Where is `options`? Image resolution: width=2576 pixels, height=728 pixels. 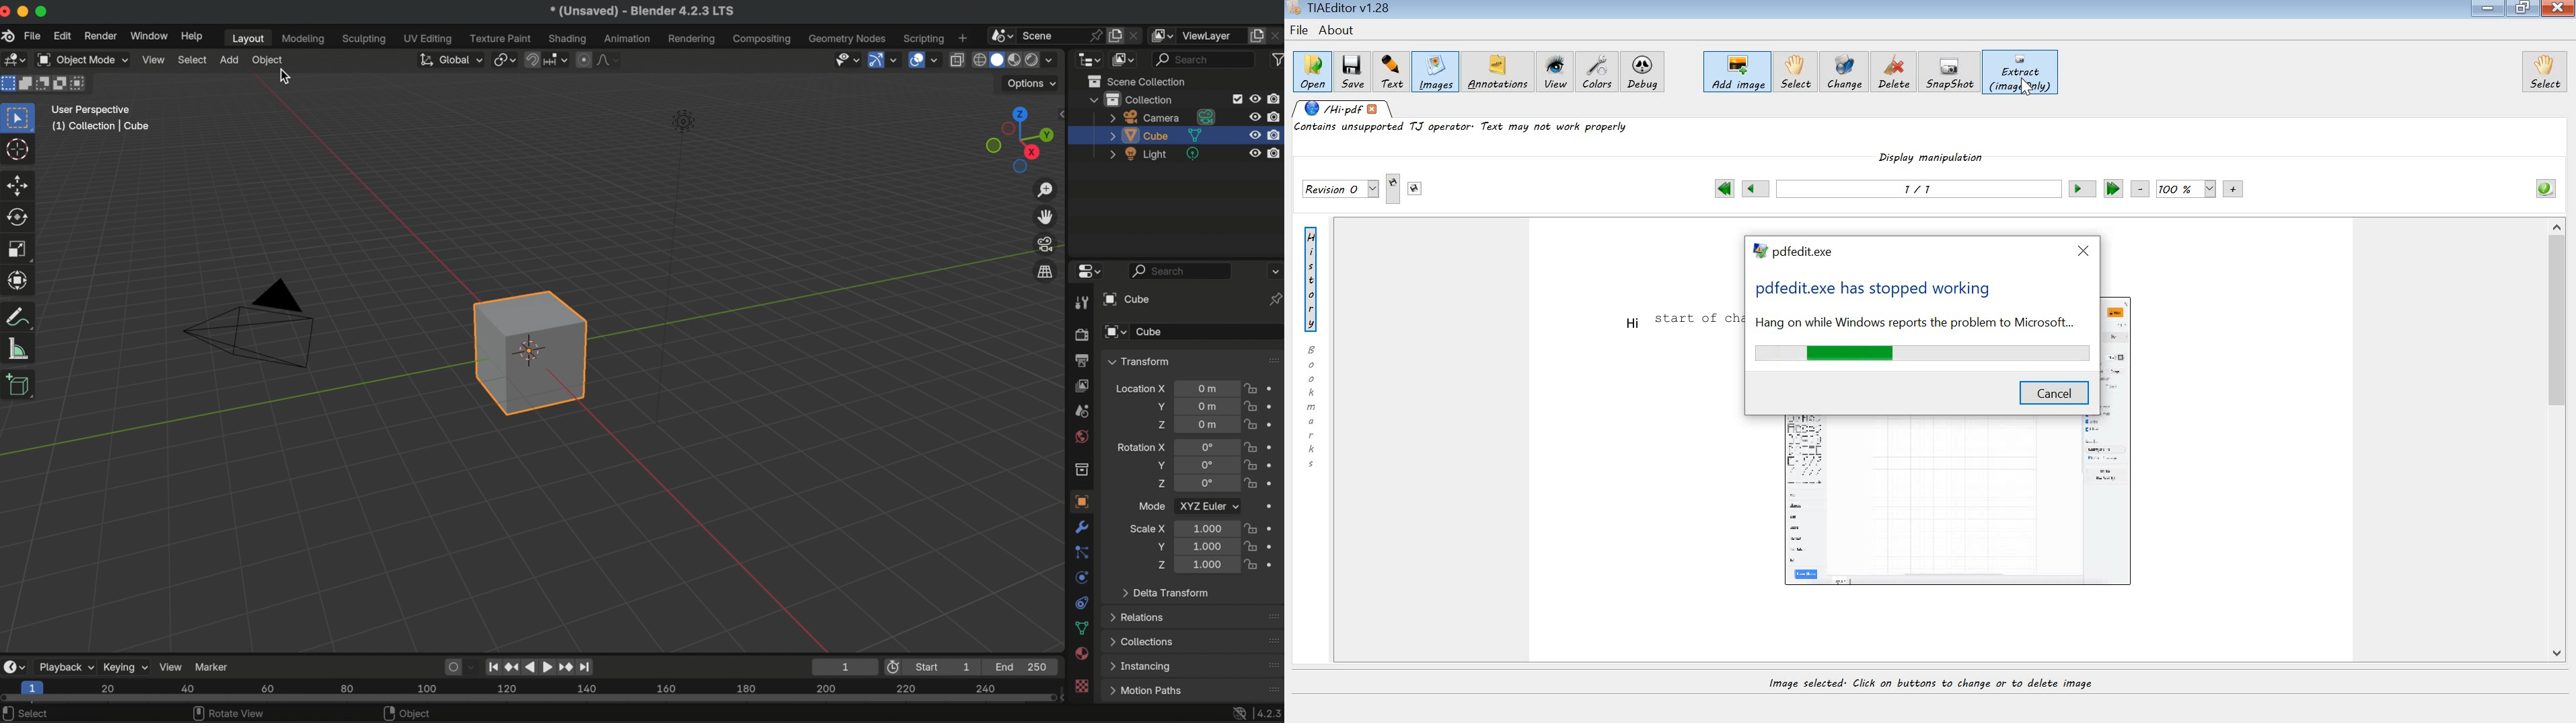
options is located at coordinates (1274, 270).